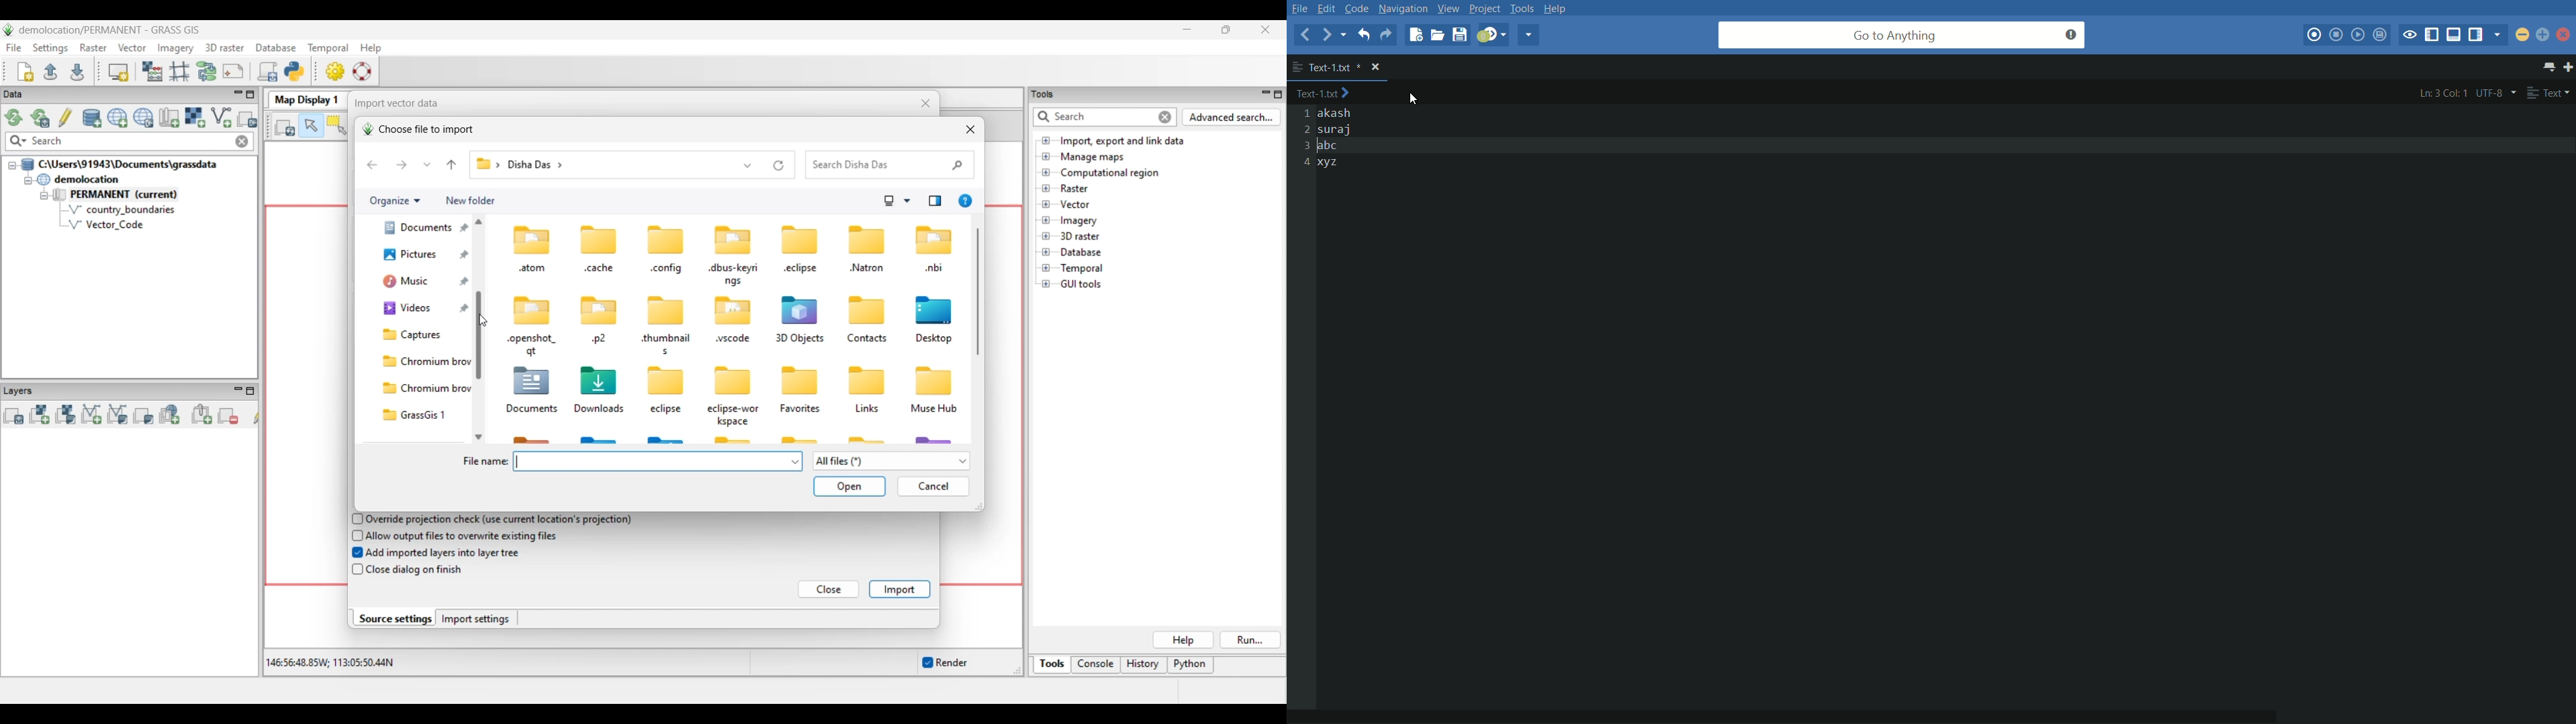 Image resolution: width=2576 pixels, height=728 pixels. Describe the element at coordinates (2410, 35) in the screenshot. I see `toggle focus mode` at that location.